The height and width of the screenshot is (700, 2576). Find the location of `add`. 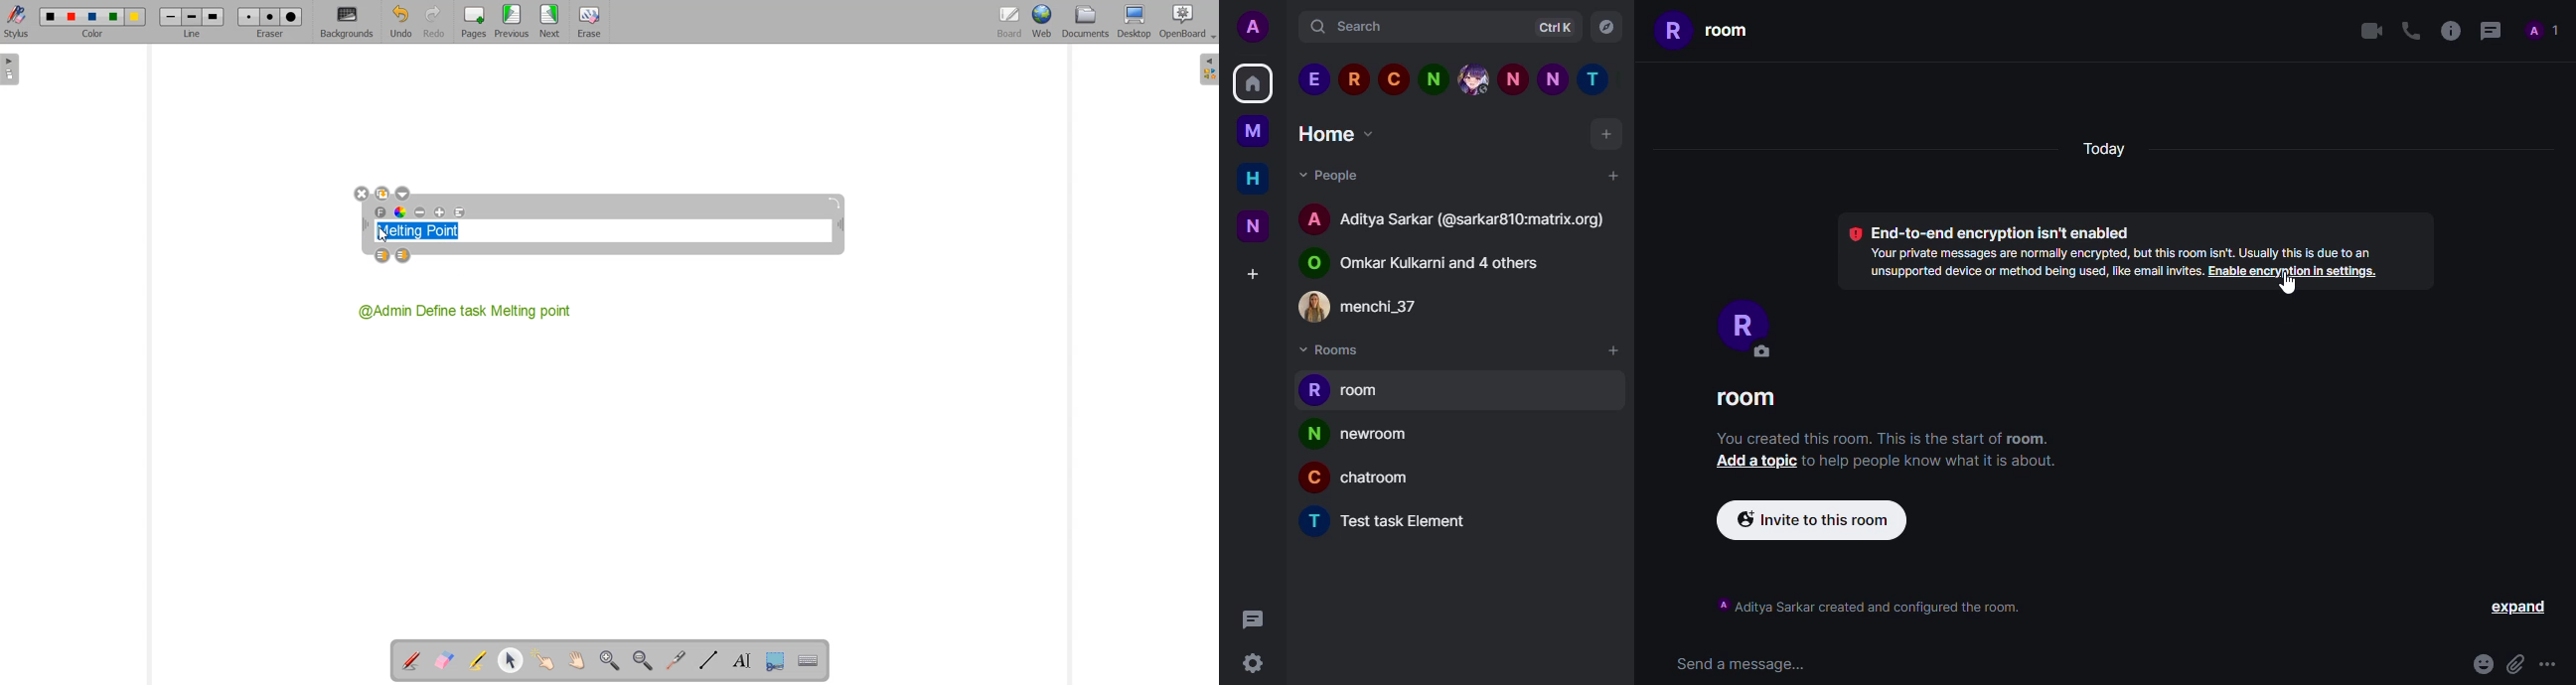

add is located at coordinates (1614, 346).